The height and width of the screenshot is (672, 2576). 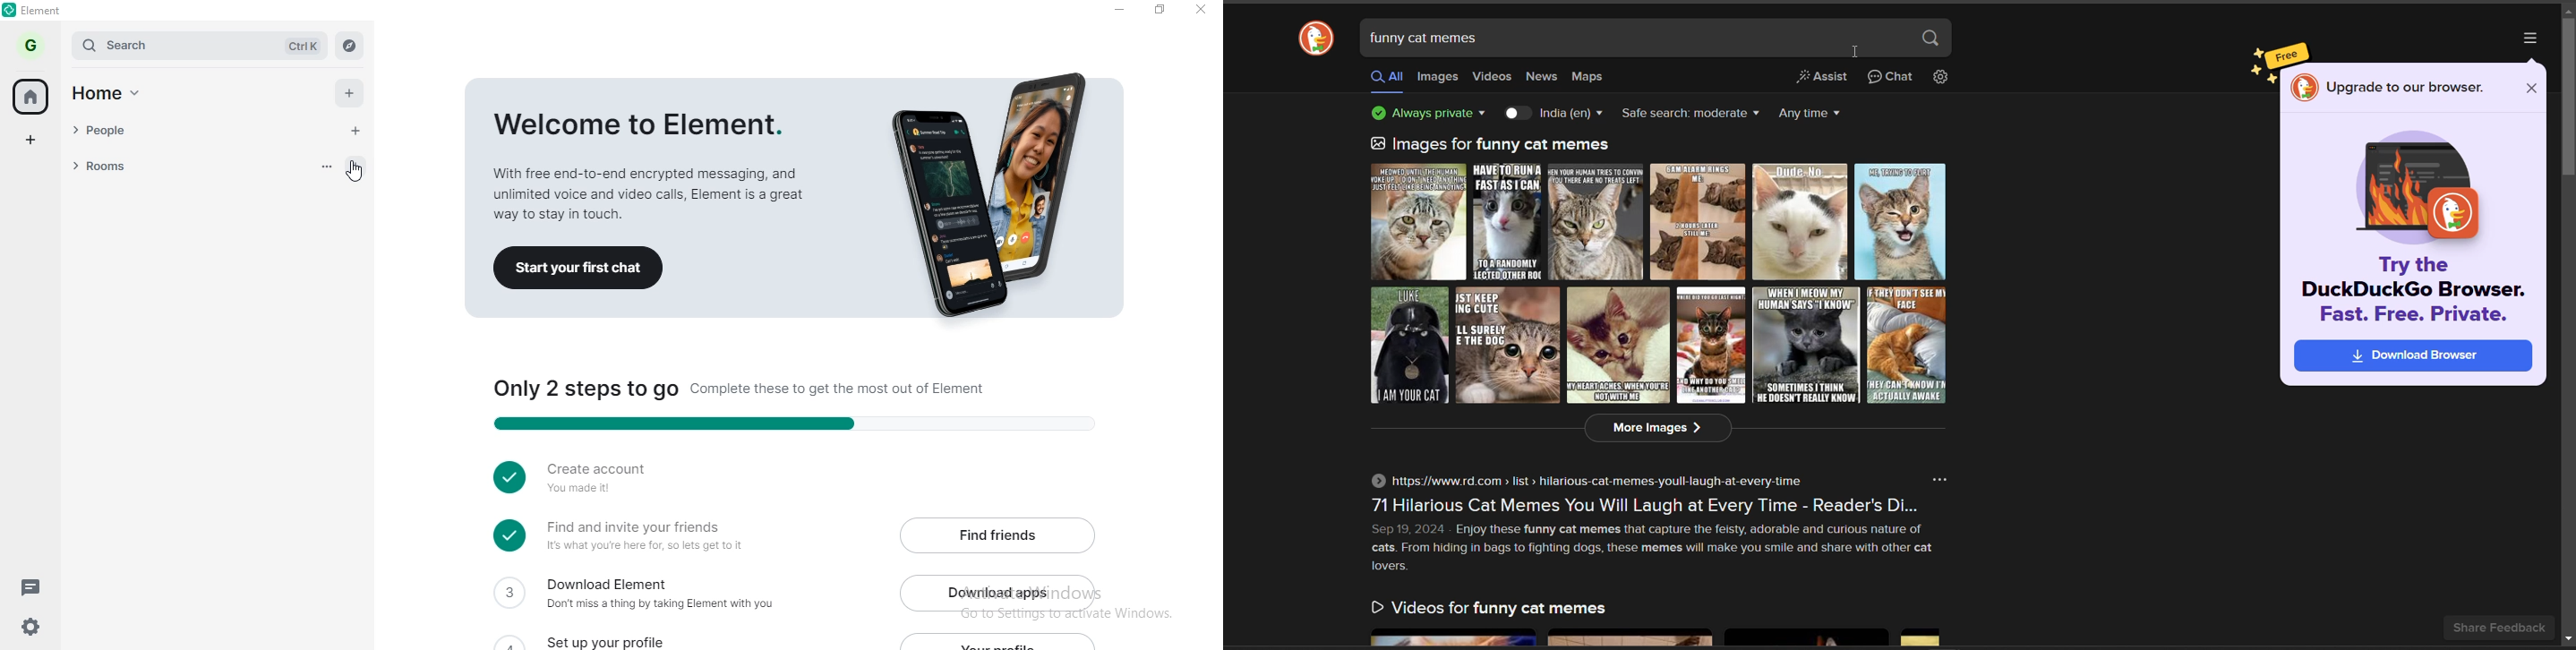 What do you see at coordinates (1493, 77) in the screenshot?
I see `videos` at bounding box center [1493, 77].